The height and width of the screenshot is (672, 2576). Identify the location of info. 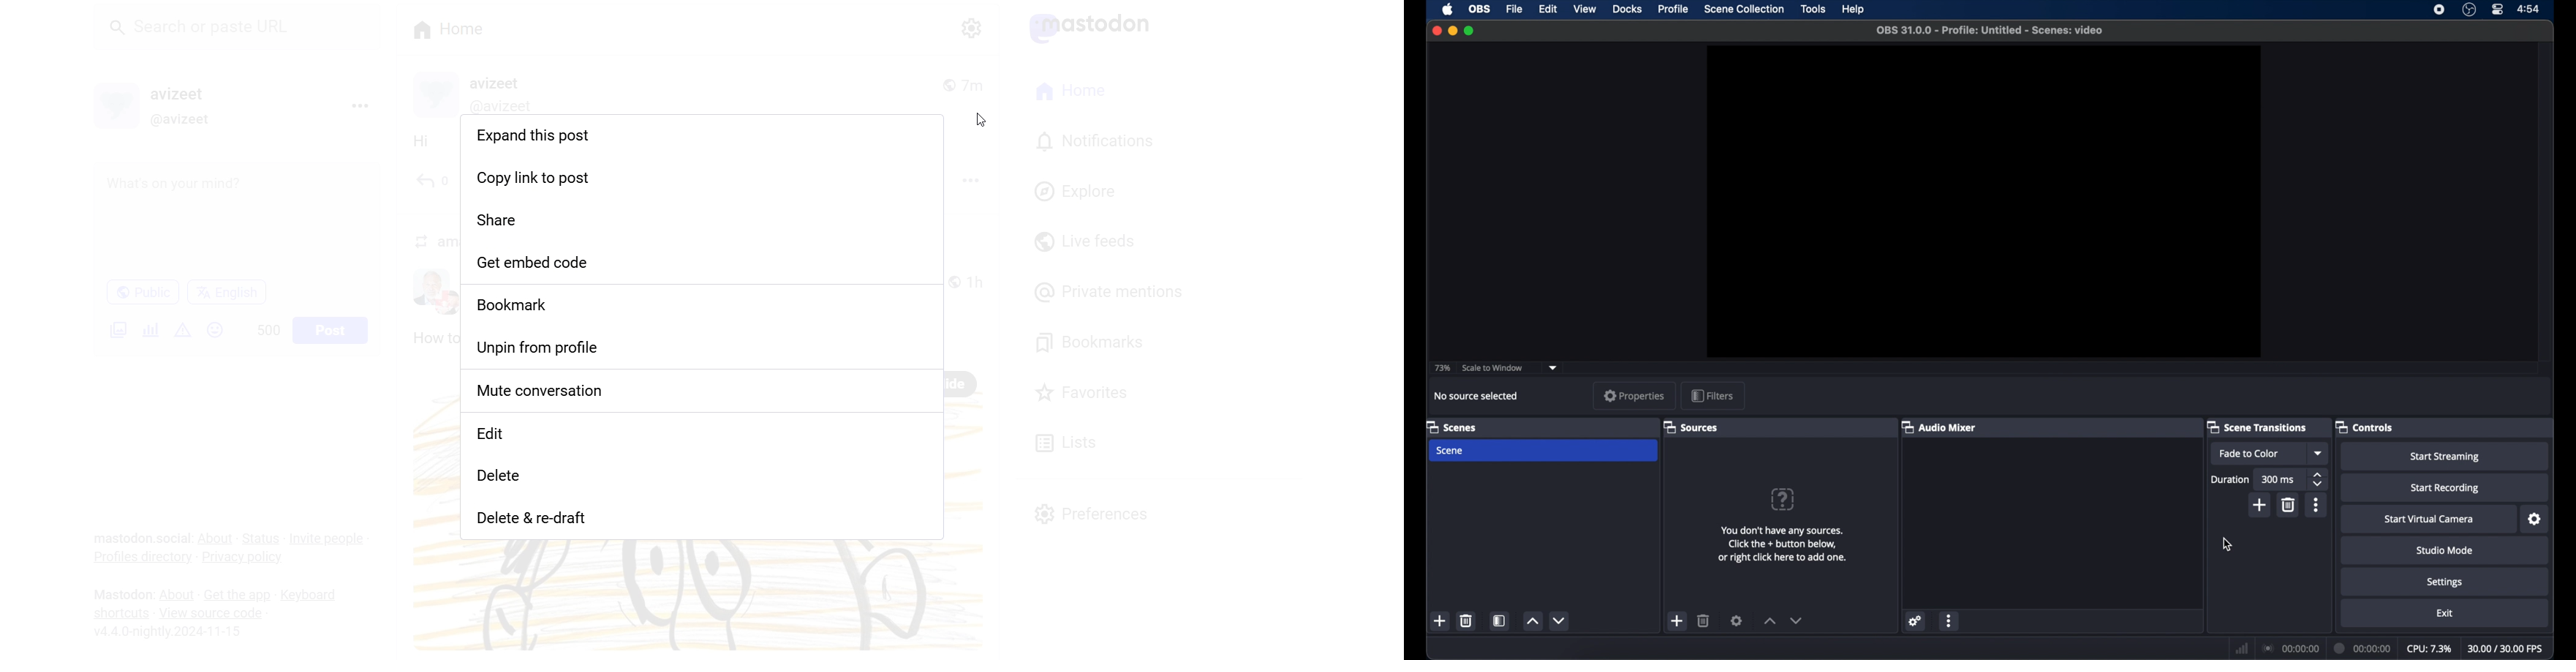
(1783, 544).